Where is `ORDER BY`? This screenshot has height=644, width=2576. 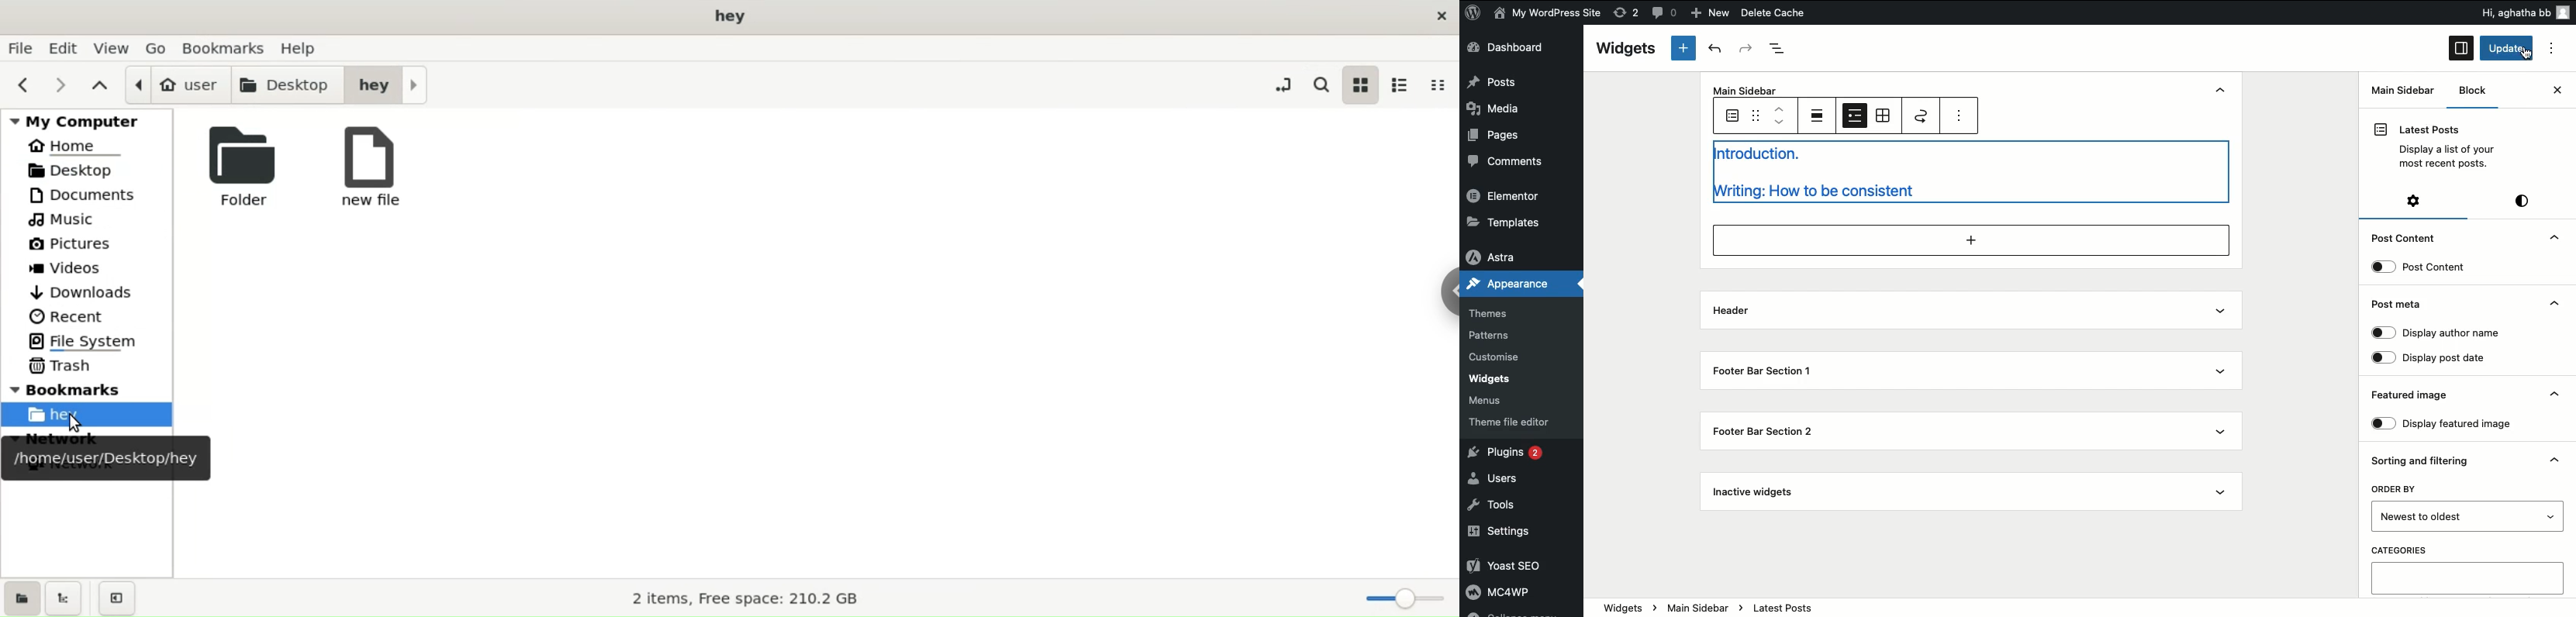 ORDER BY is located at coordinates (2400, 489).